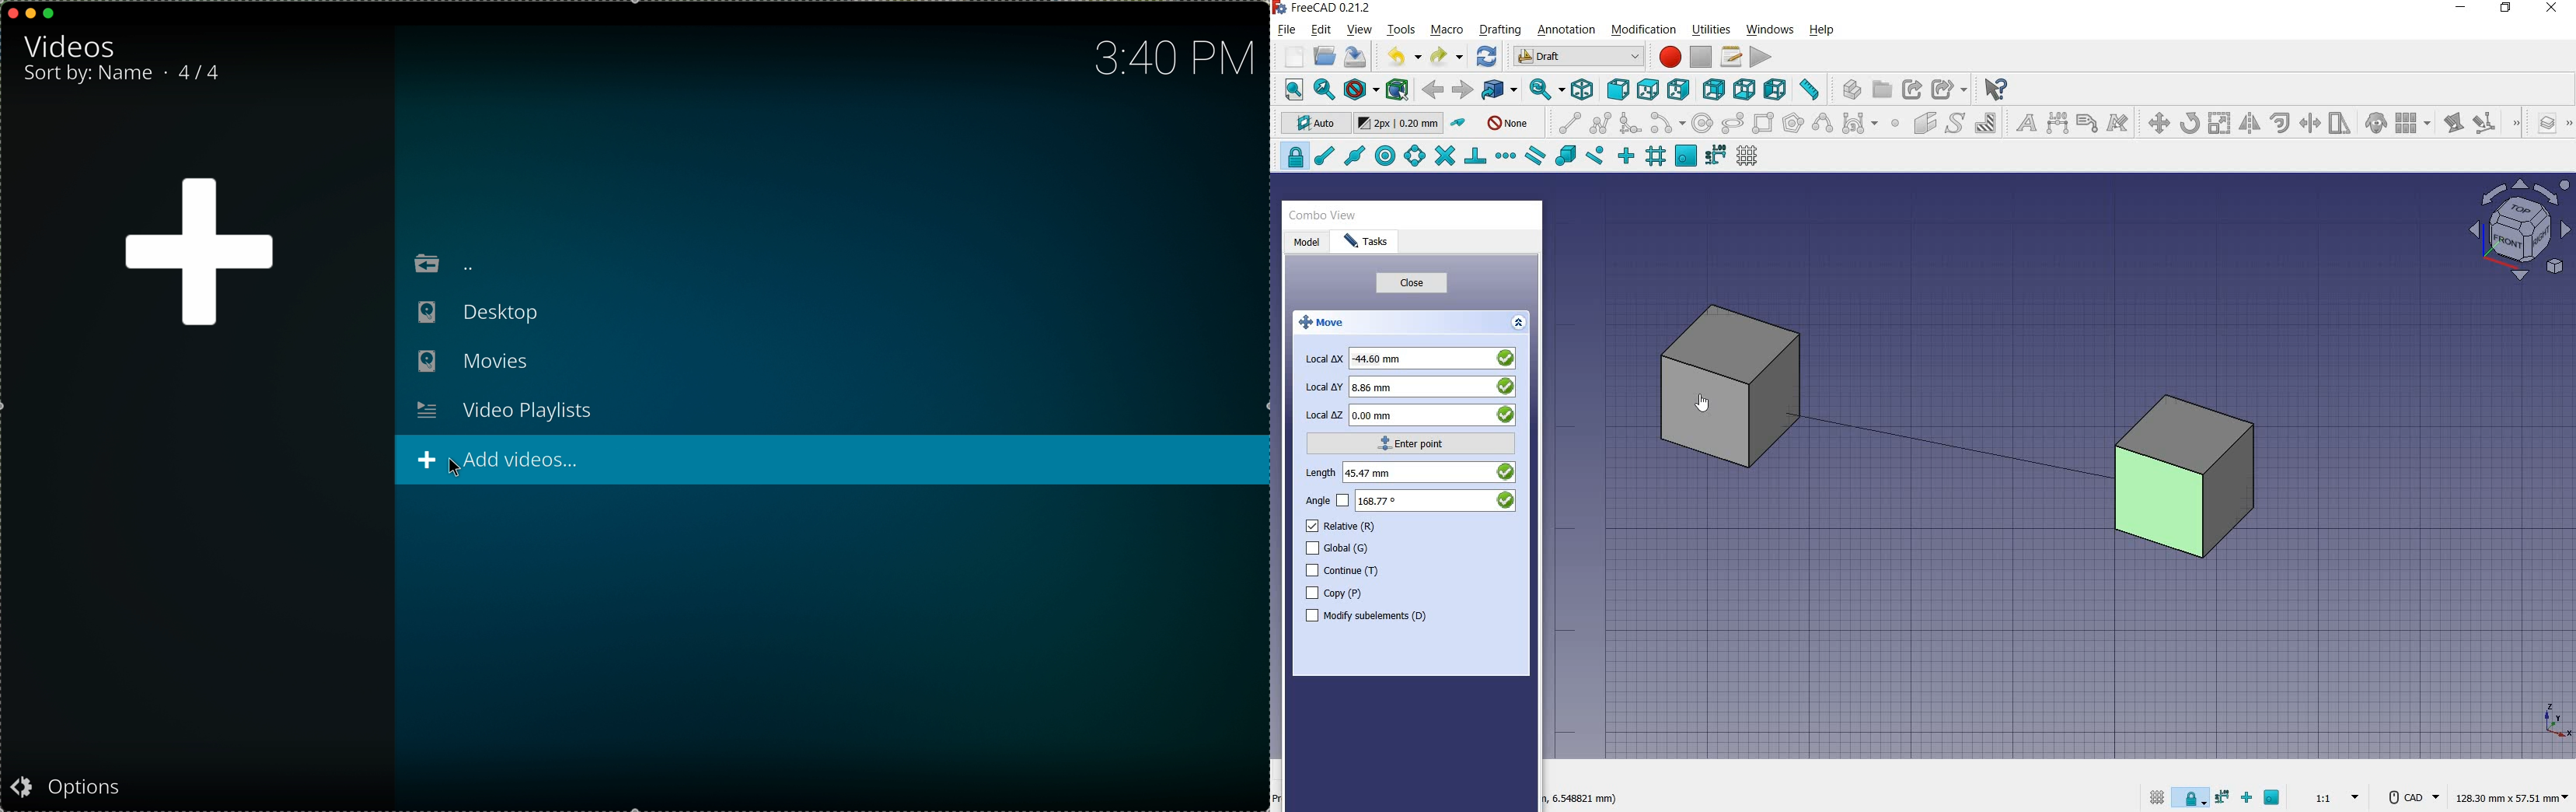 The image size is (2576, 812). Describe the element at coordinates (2518, 124) in the screenshot. I see `draft modification tools` at that location.